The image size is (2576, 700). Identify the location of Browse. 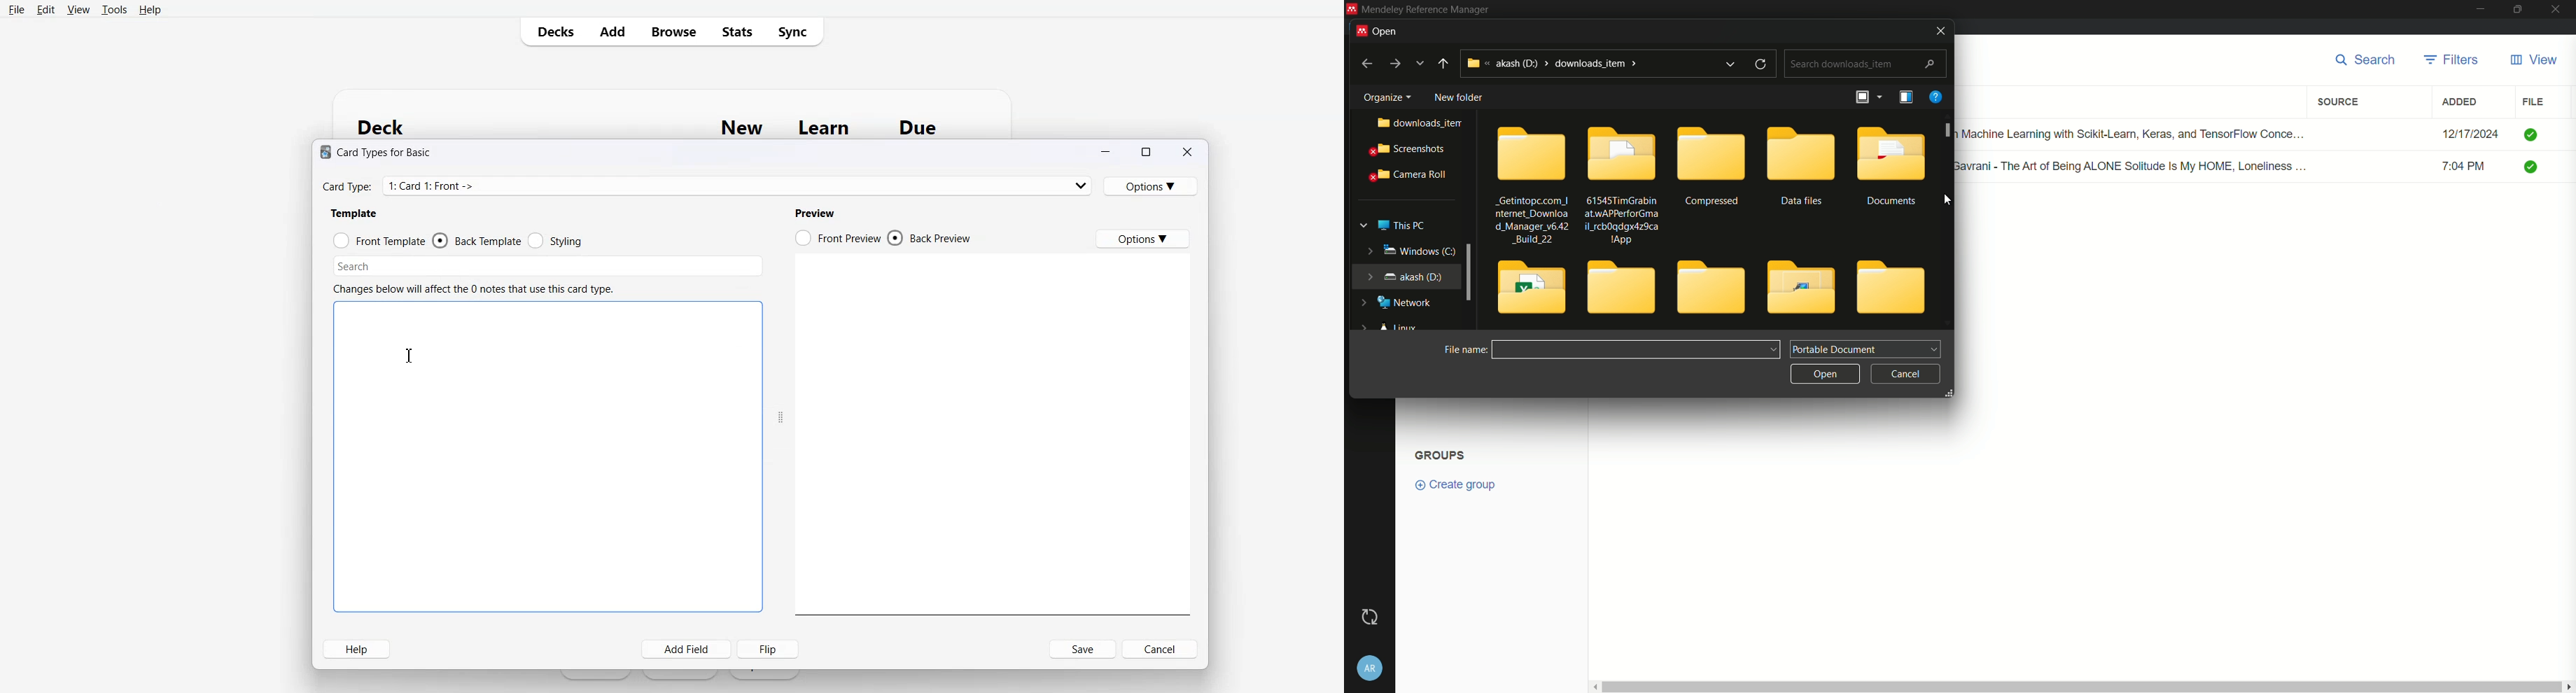
(672, 31).